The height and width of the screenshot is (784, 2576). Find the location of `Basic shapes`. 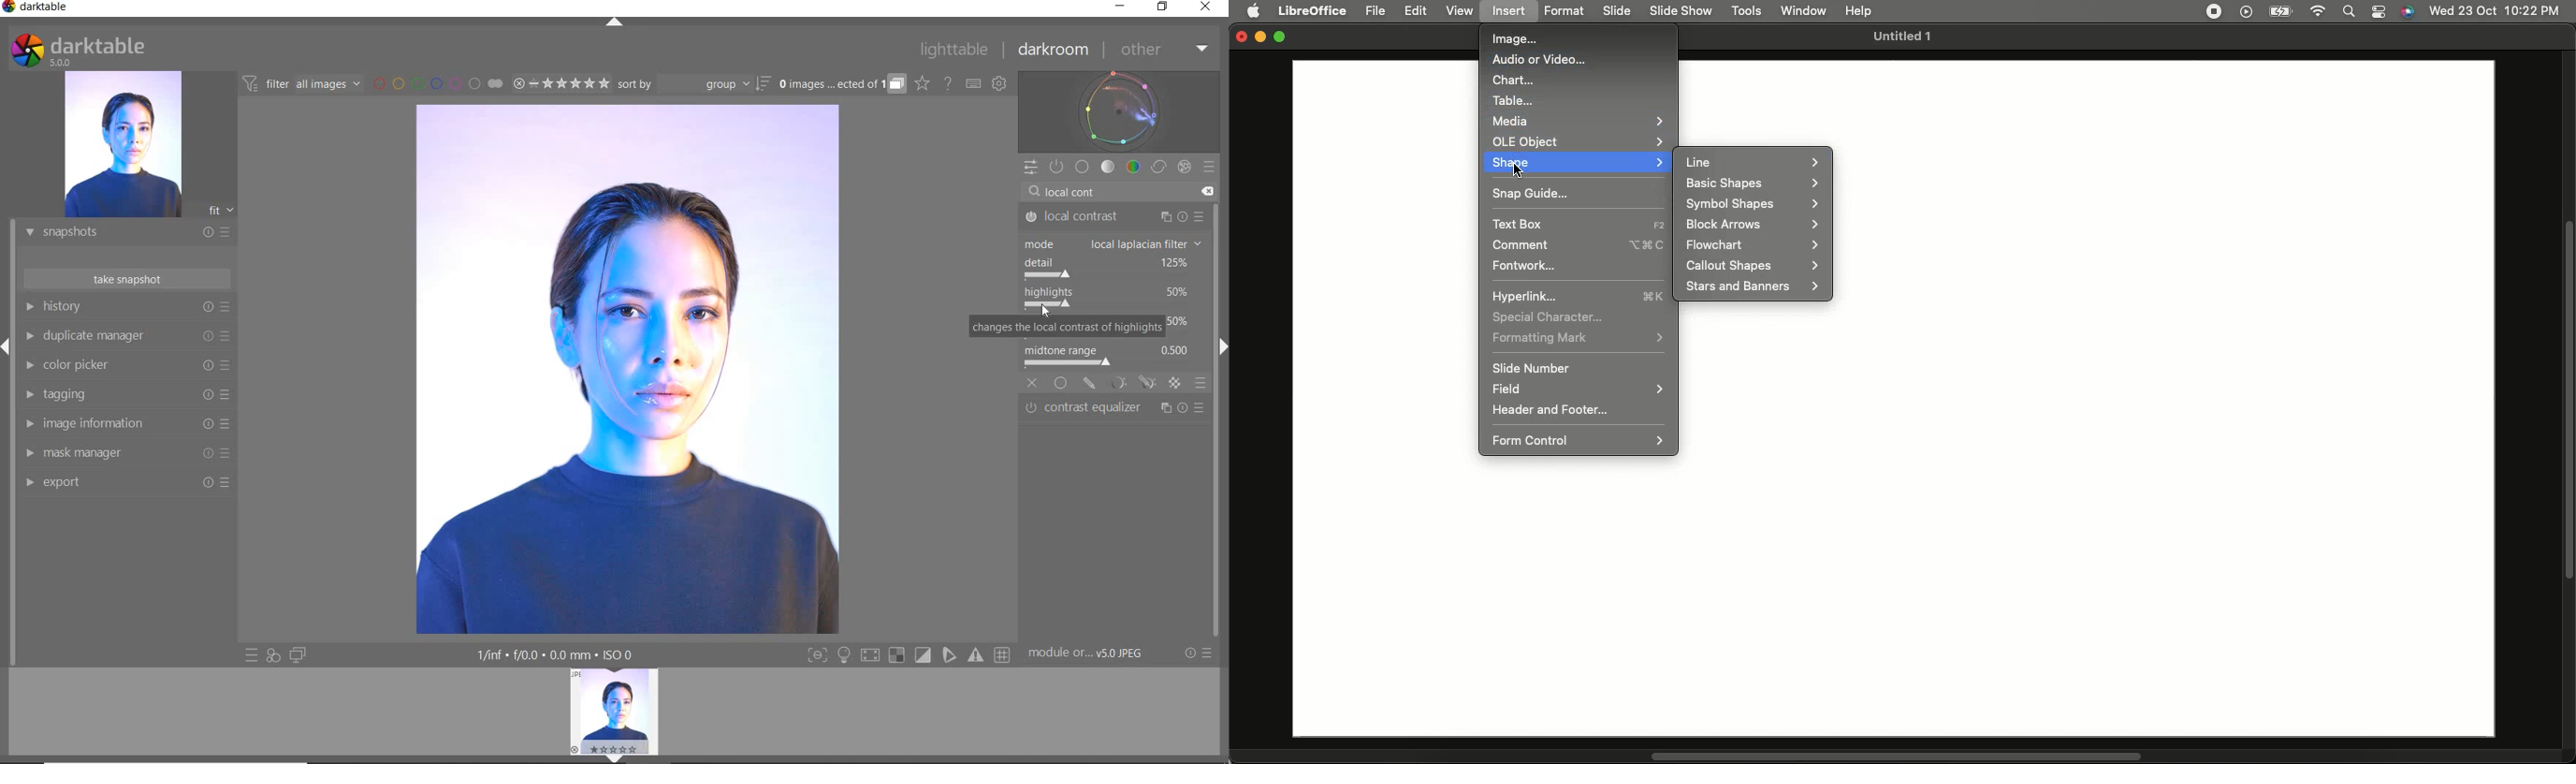

Basic shapes is located at coordinates (1752, 183).